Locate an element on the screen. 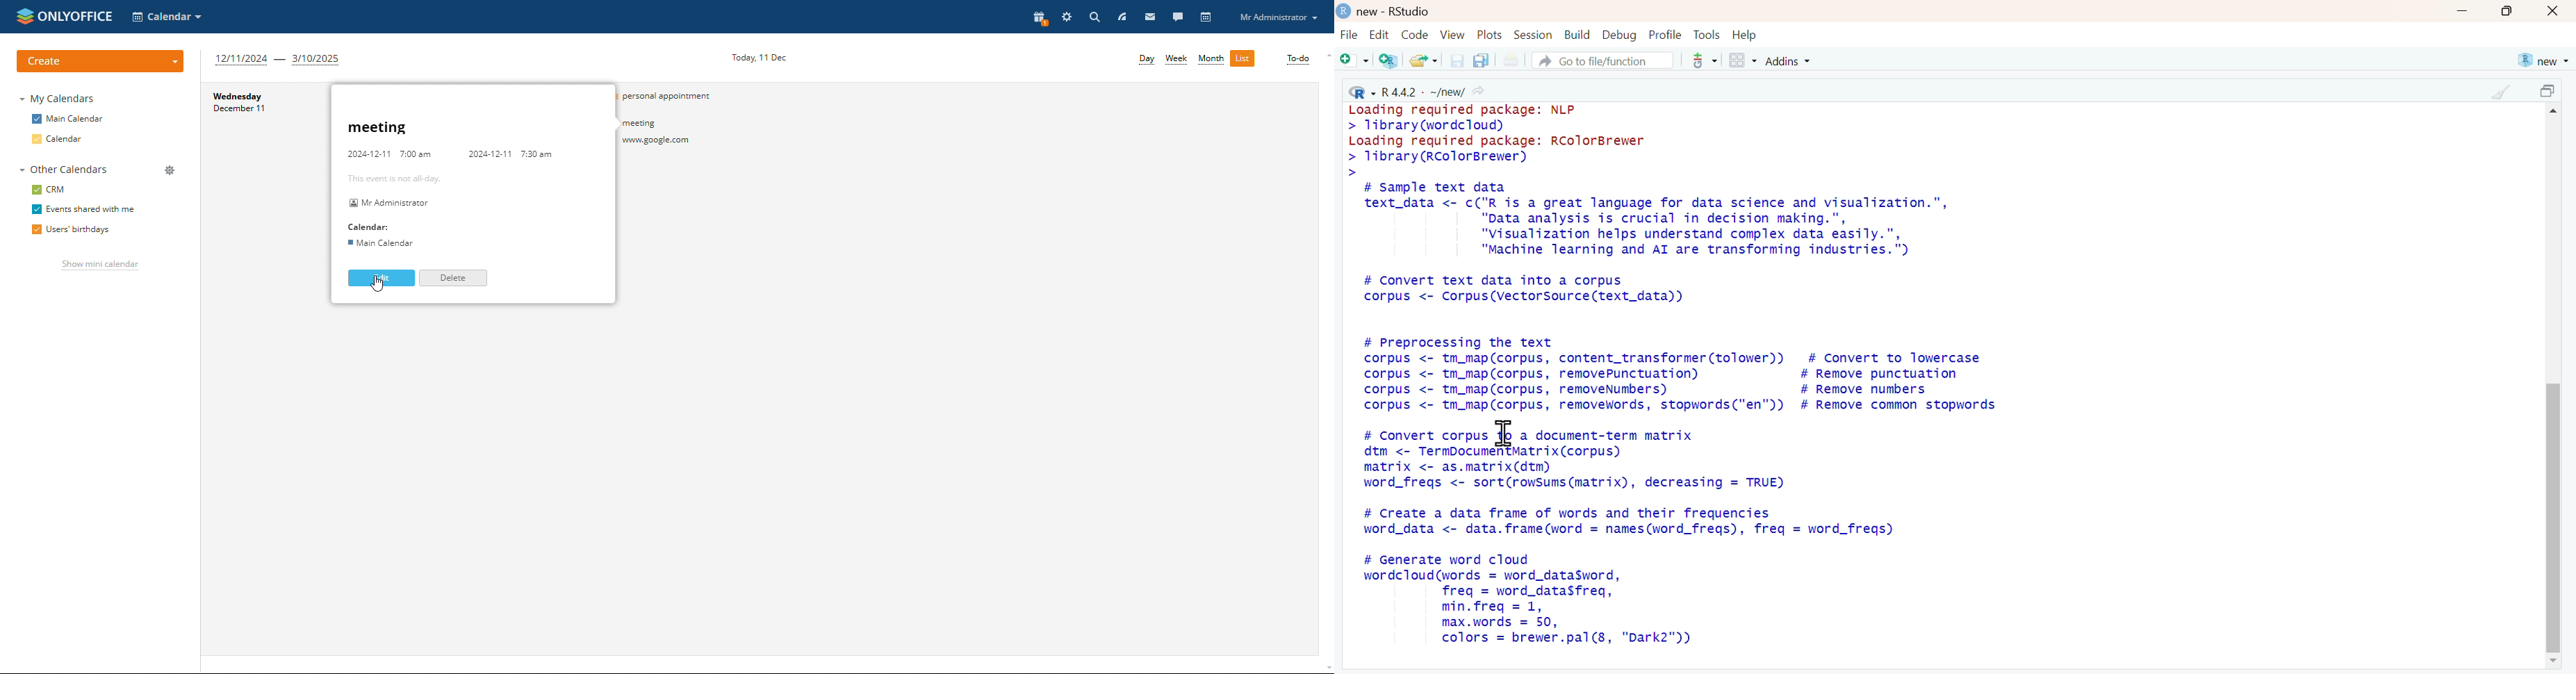  present is located at coordinates (1038, 19).